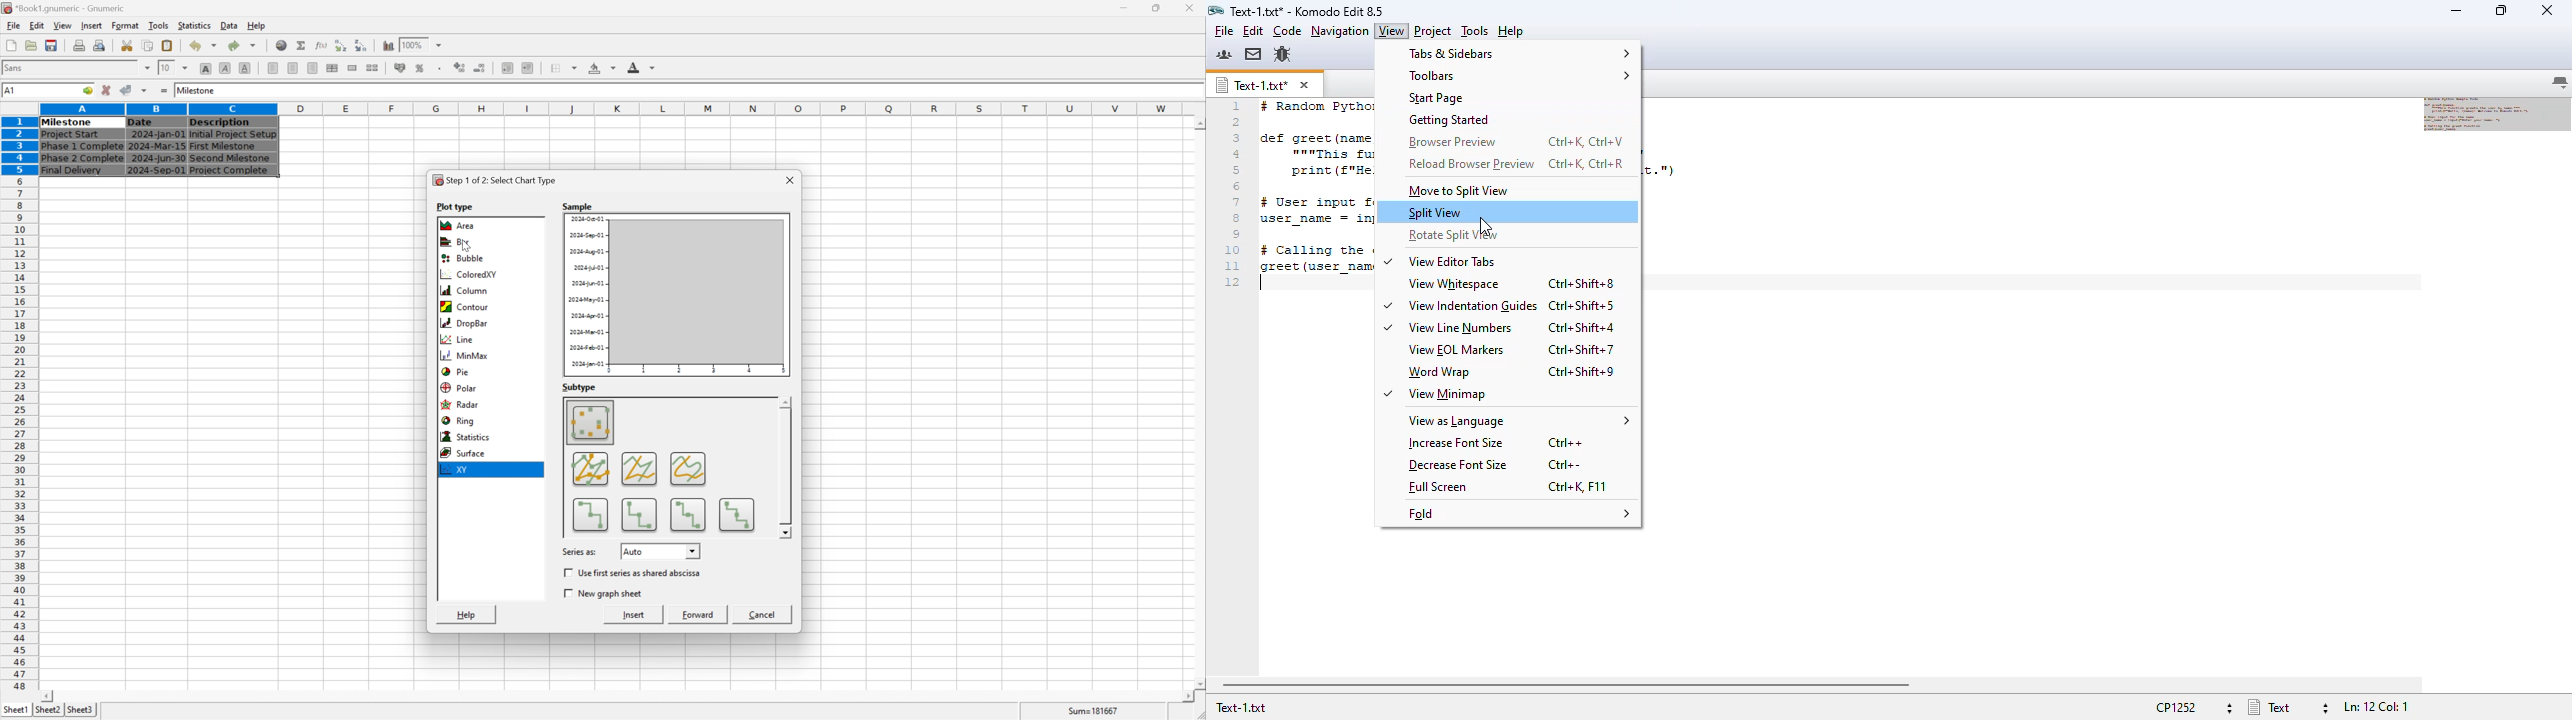  Describe the element at coordinates (205, 69) in the screenshot. I see `bold` at that location.